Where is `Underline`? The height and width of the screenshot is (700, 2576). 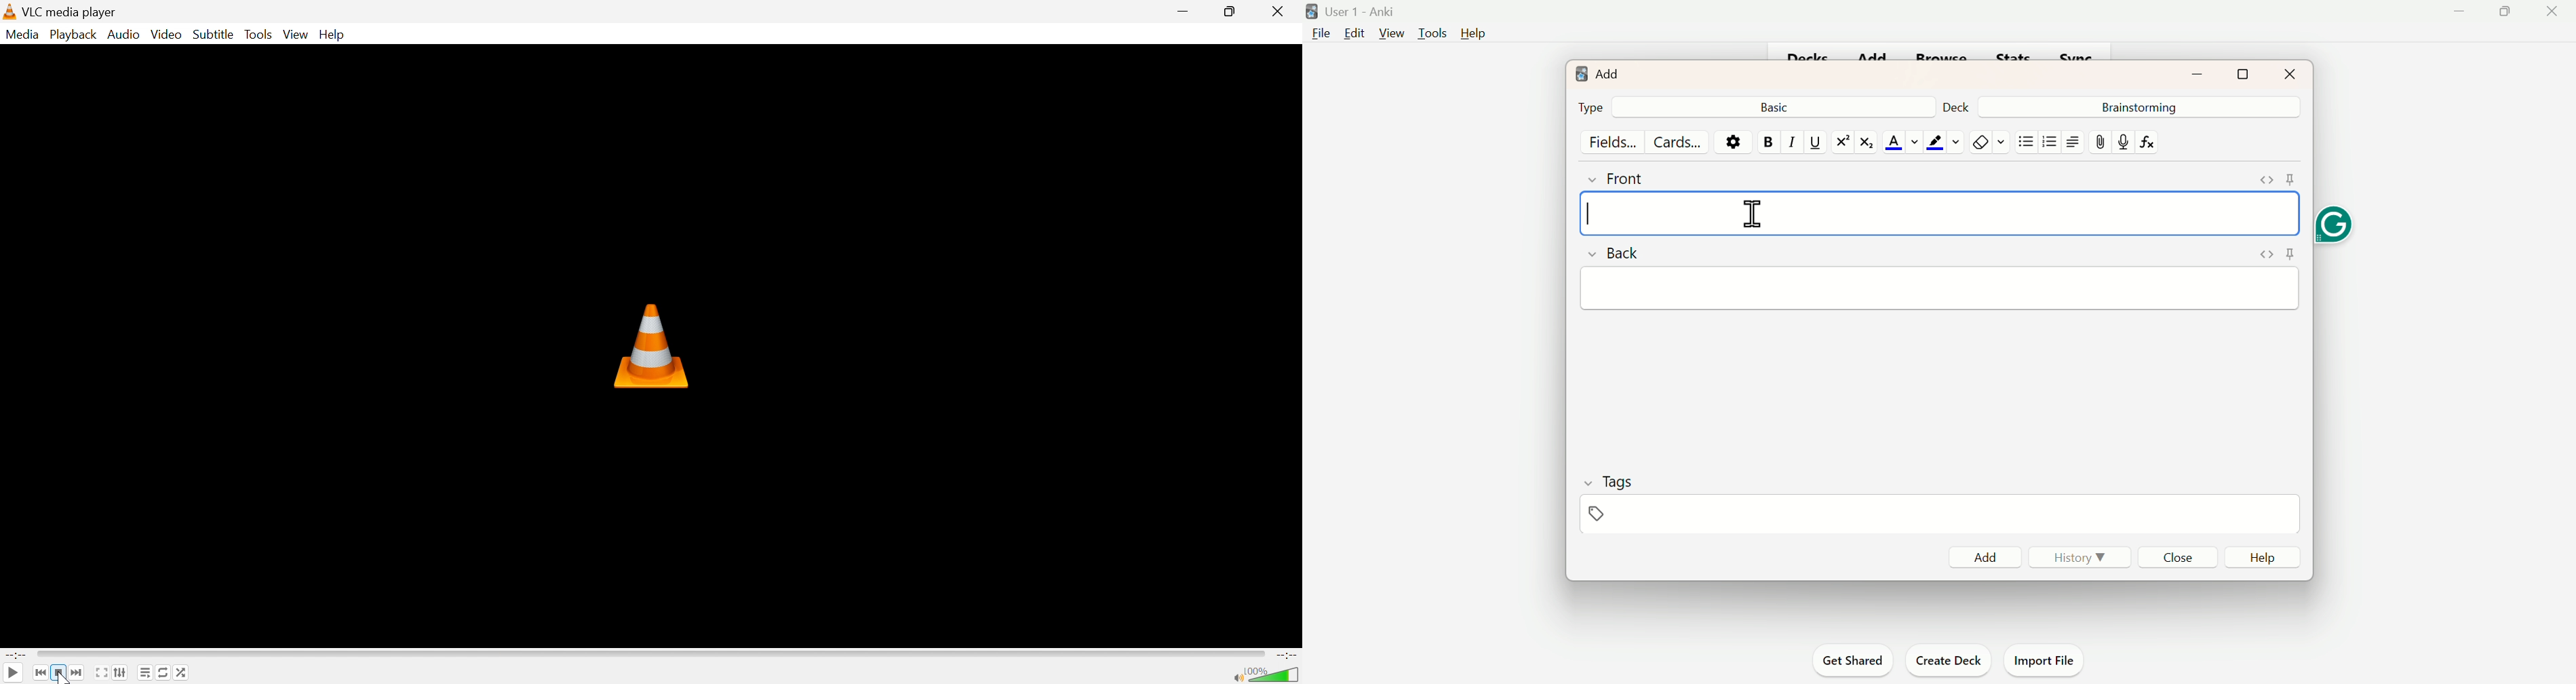
Underline is located at coordinates (1815, 141).